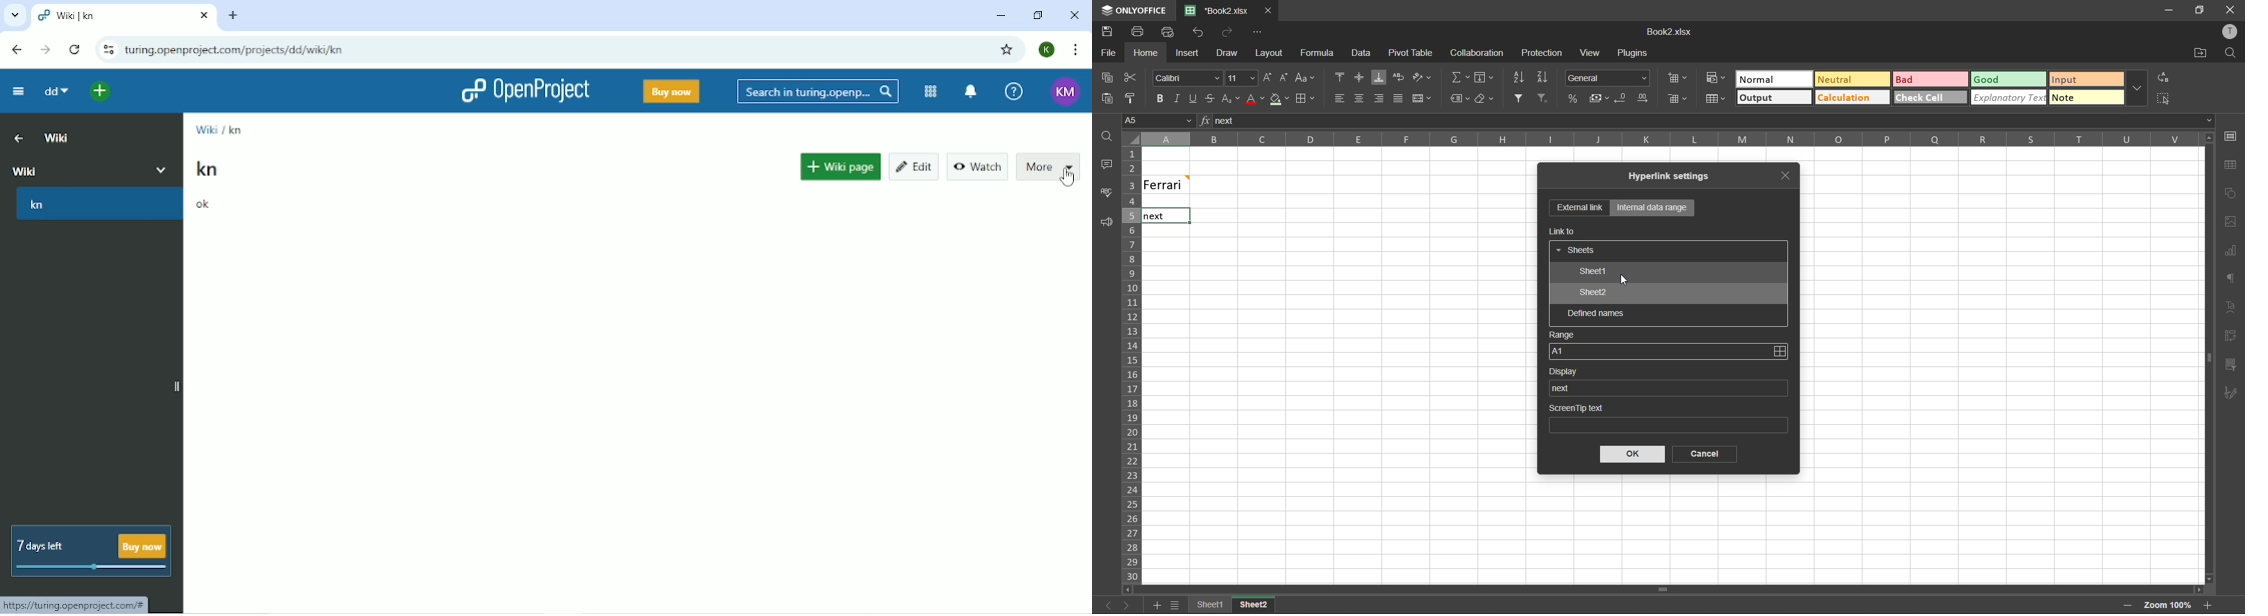 This screenshot has height=616, width=2268. What do you see at coordinates (1633, 454) in the screenshot?
I see `ok` at bounding box center [1633, 454].